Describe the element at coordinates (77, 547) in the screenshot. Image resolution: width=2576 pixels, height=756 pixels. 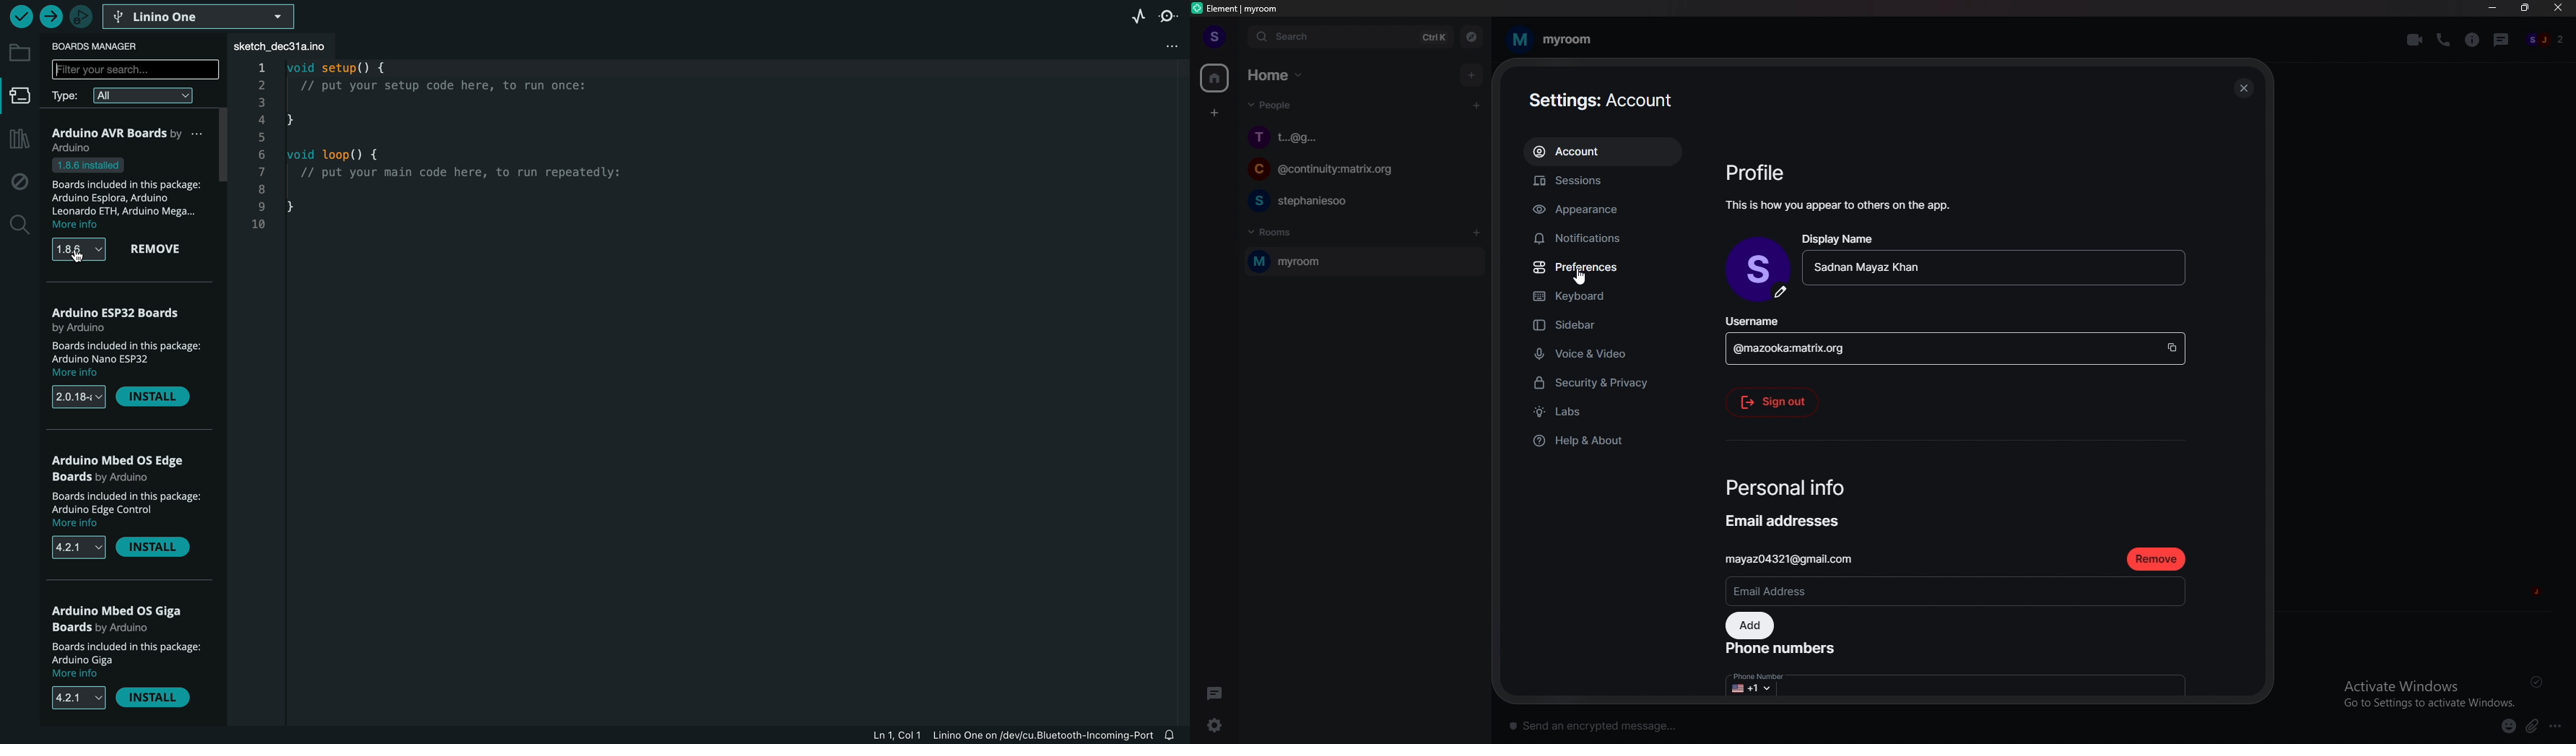
I see `versions` at that location.